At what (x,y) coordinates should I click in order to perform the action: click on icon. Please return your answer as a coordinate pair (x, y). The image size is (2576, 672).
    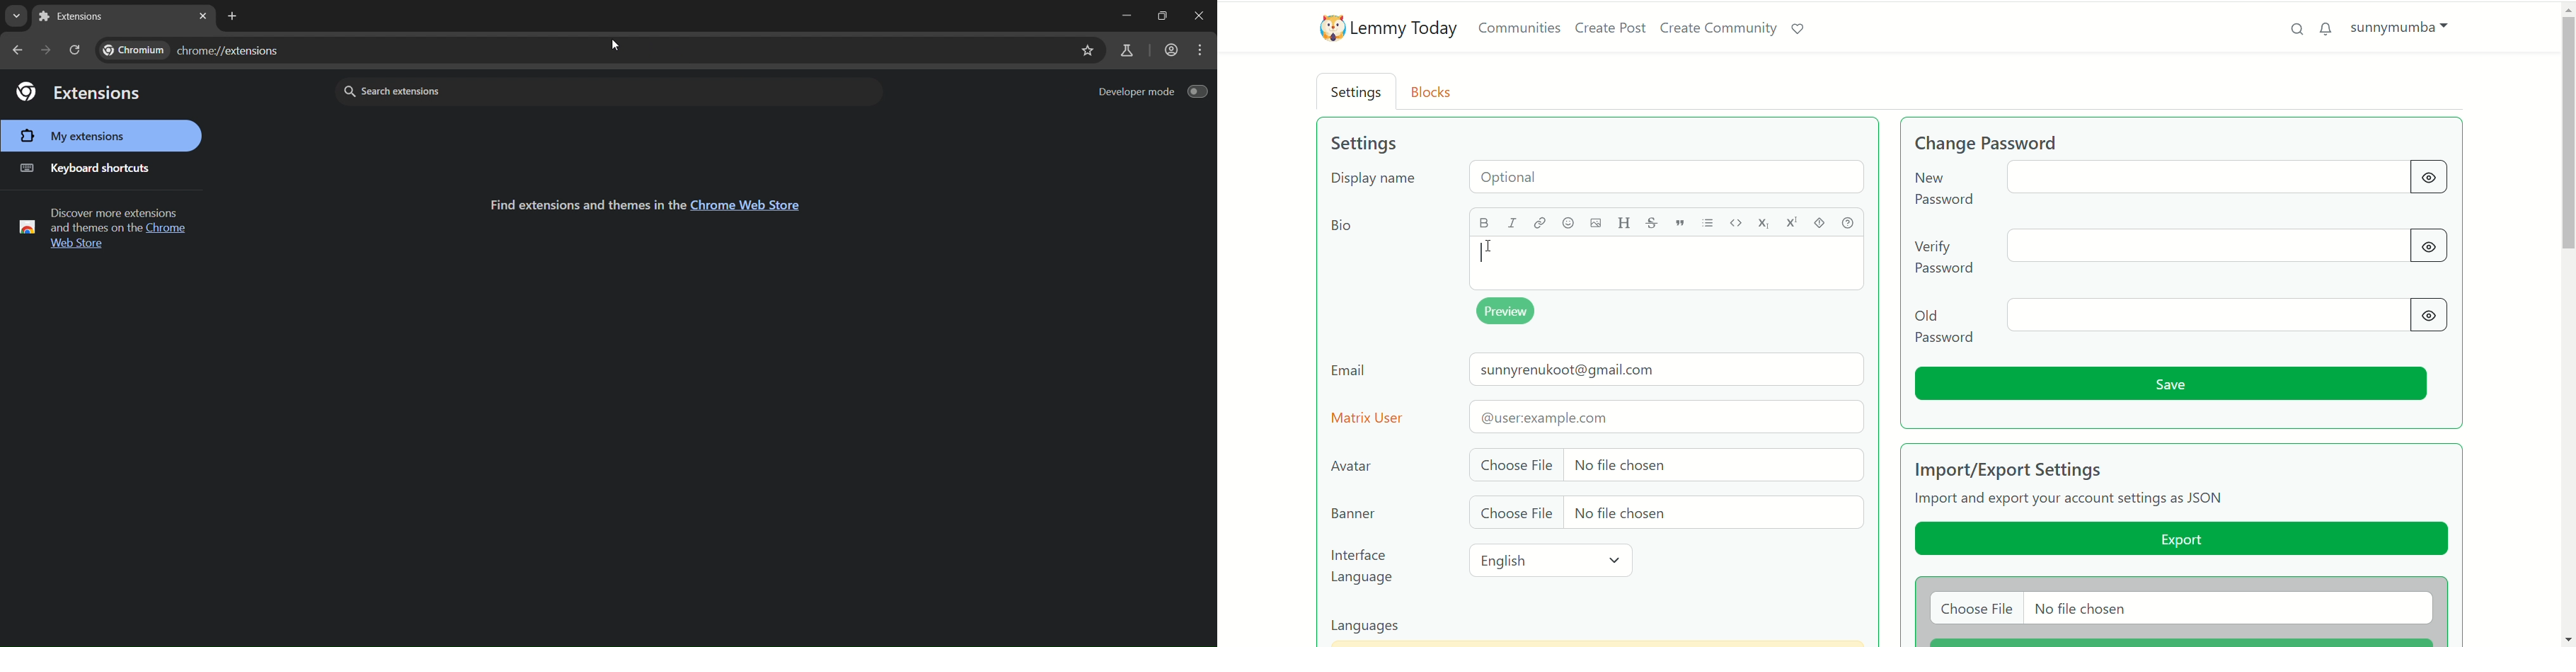
    Looking at the image, I should click on (26, 226).